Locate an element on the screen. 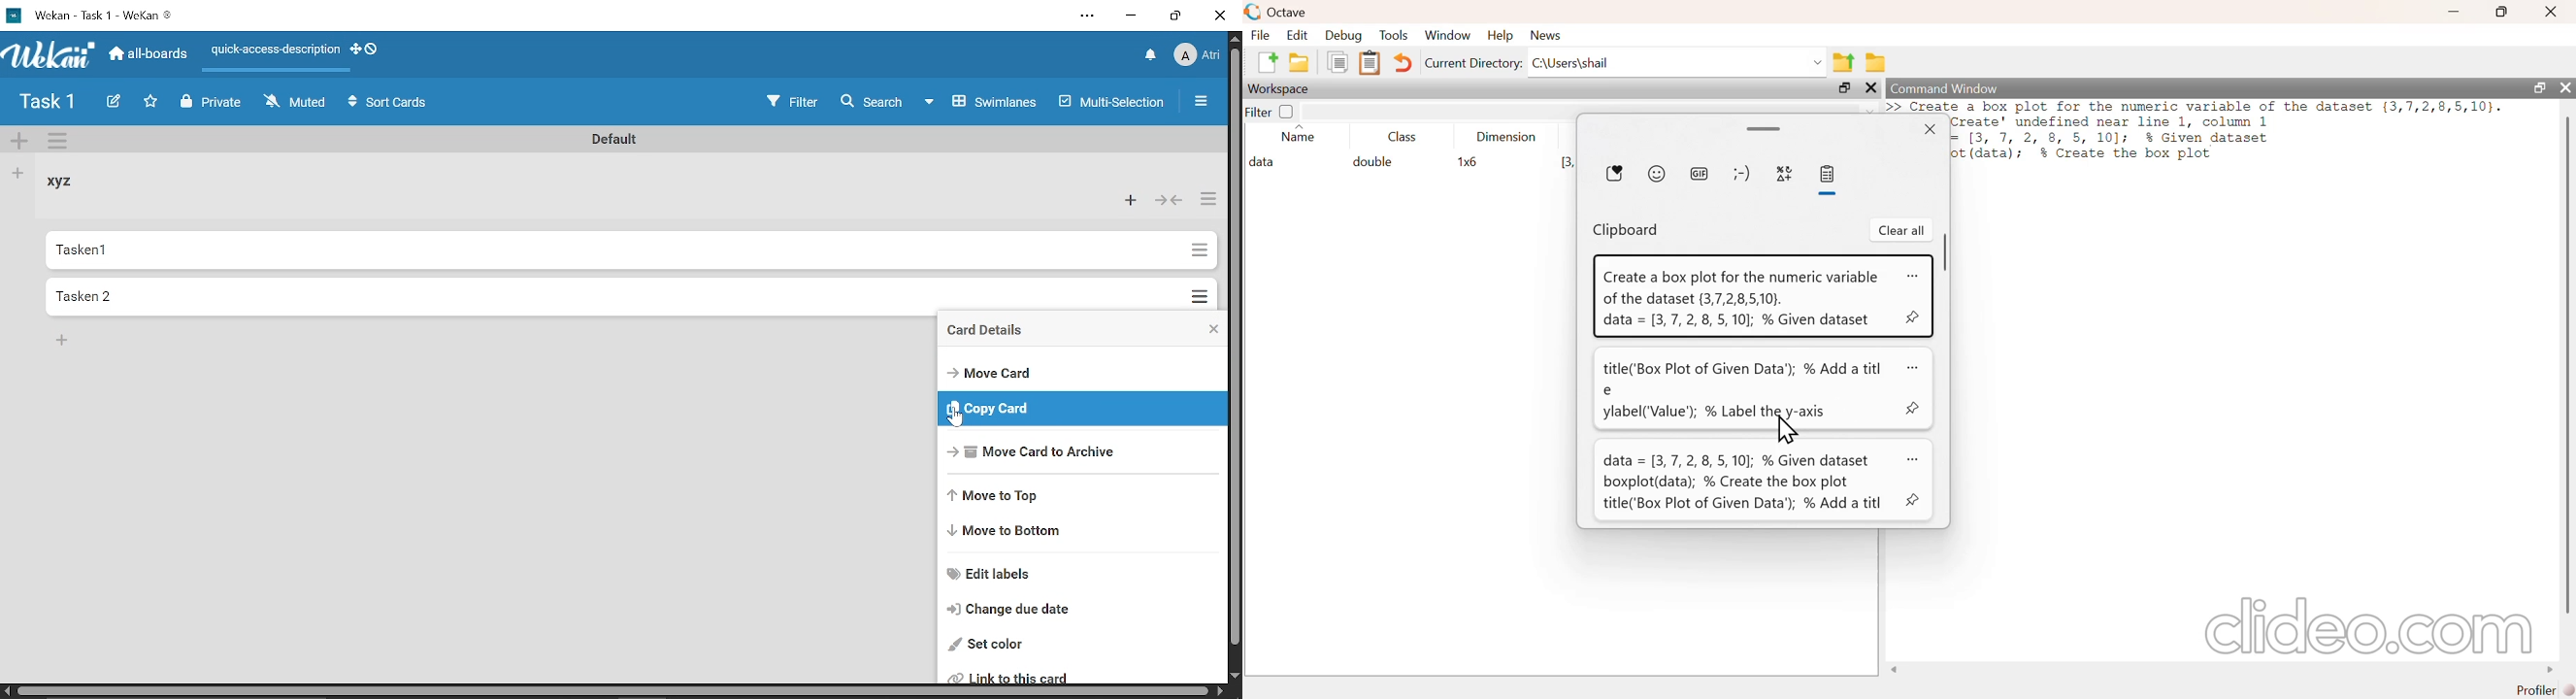 This screenshot has height=700, width=2576. Scroller is located at coordinates (611, 690).